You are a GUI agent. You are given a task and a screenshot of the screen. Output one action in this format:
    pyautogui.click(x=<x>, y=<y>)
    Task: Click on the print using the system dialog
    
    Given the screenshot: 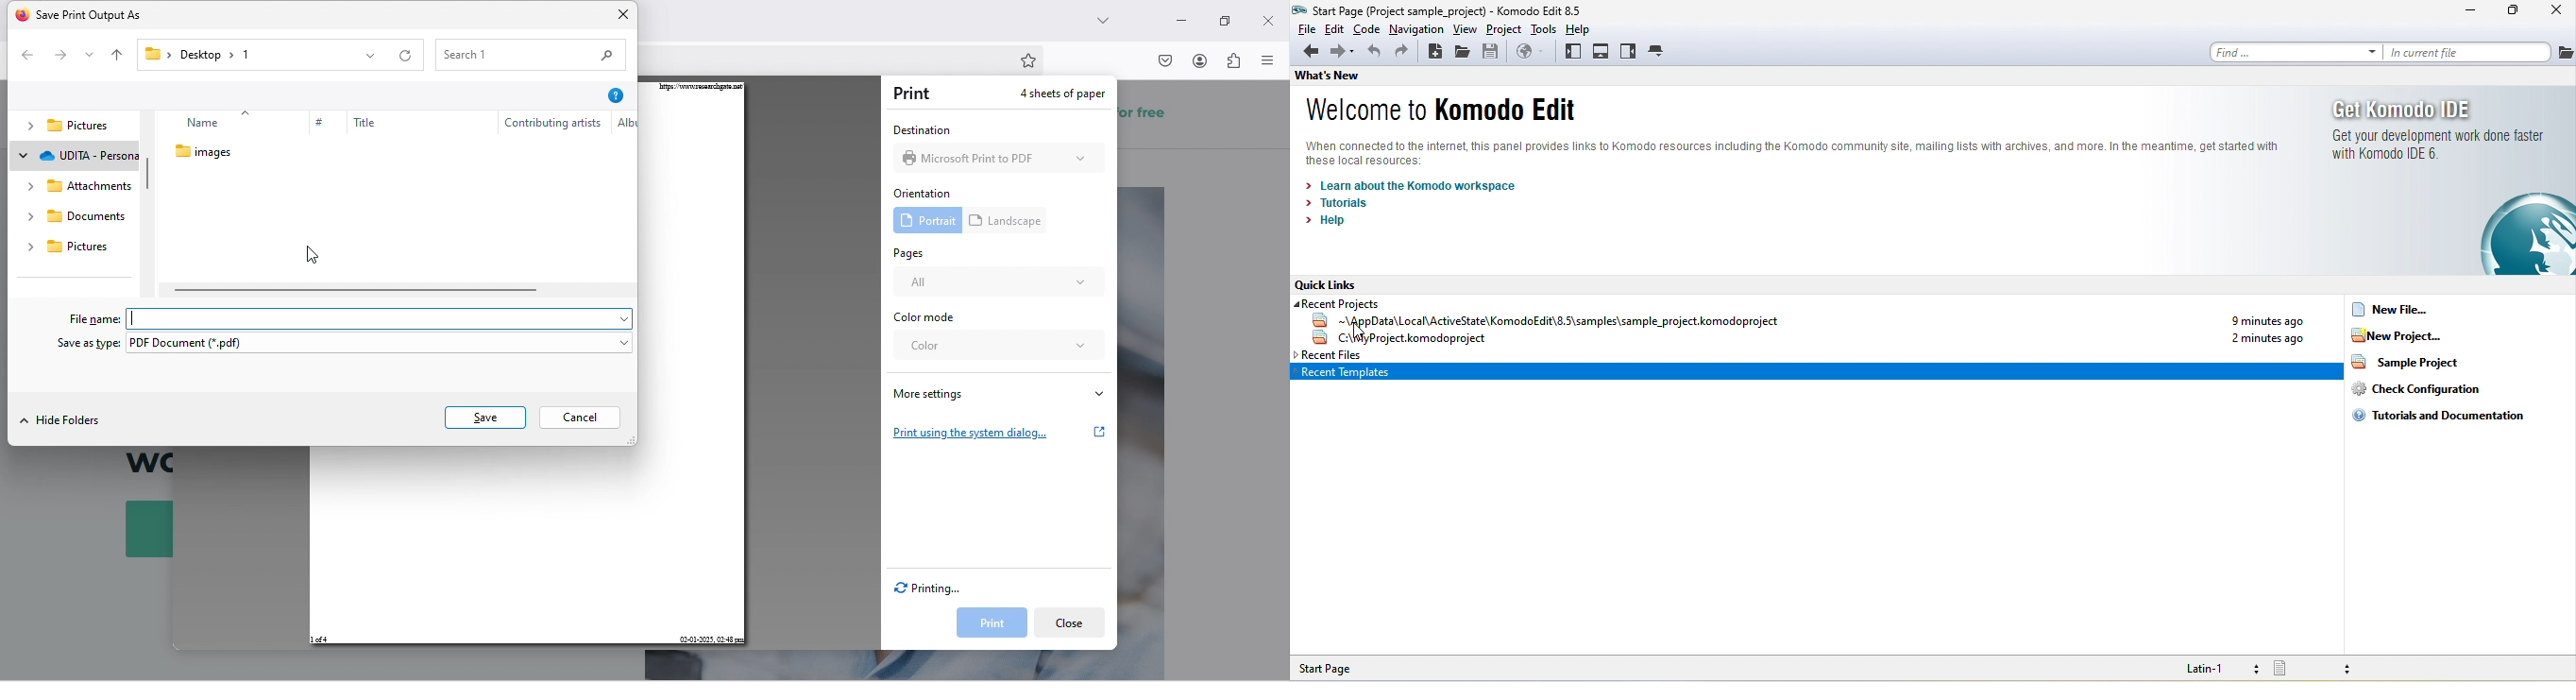 What is the action you would take?
    pyautogui.click(x=1000, y=430)
    